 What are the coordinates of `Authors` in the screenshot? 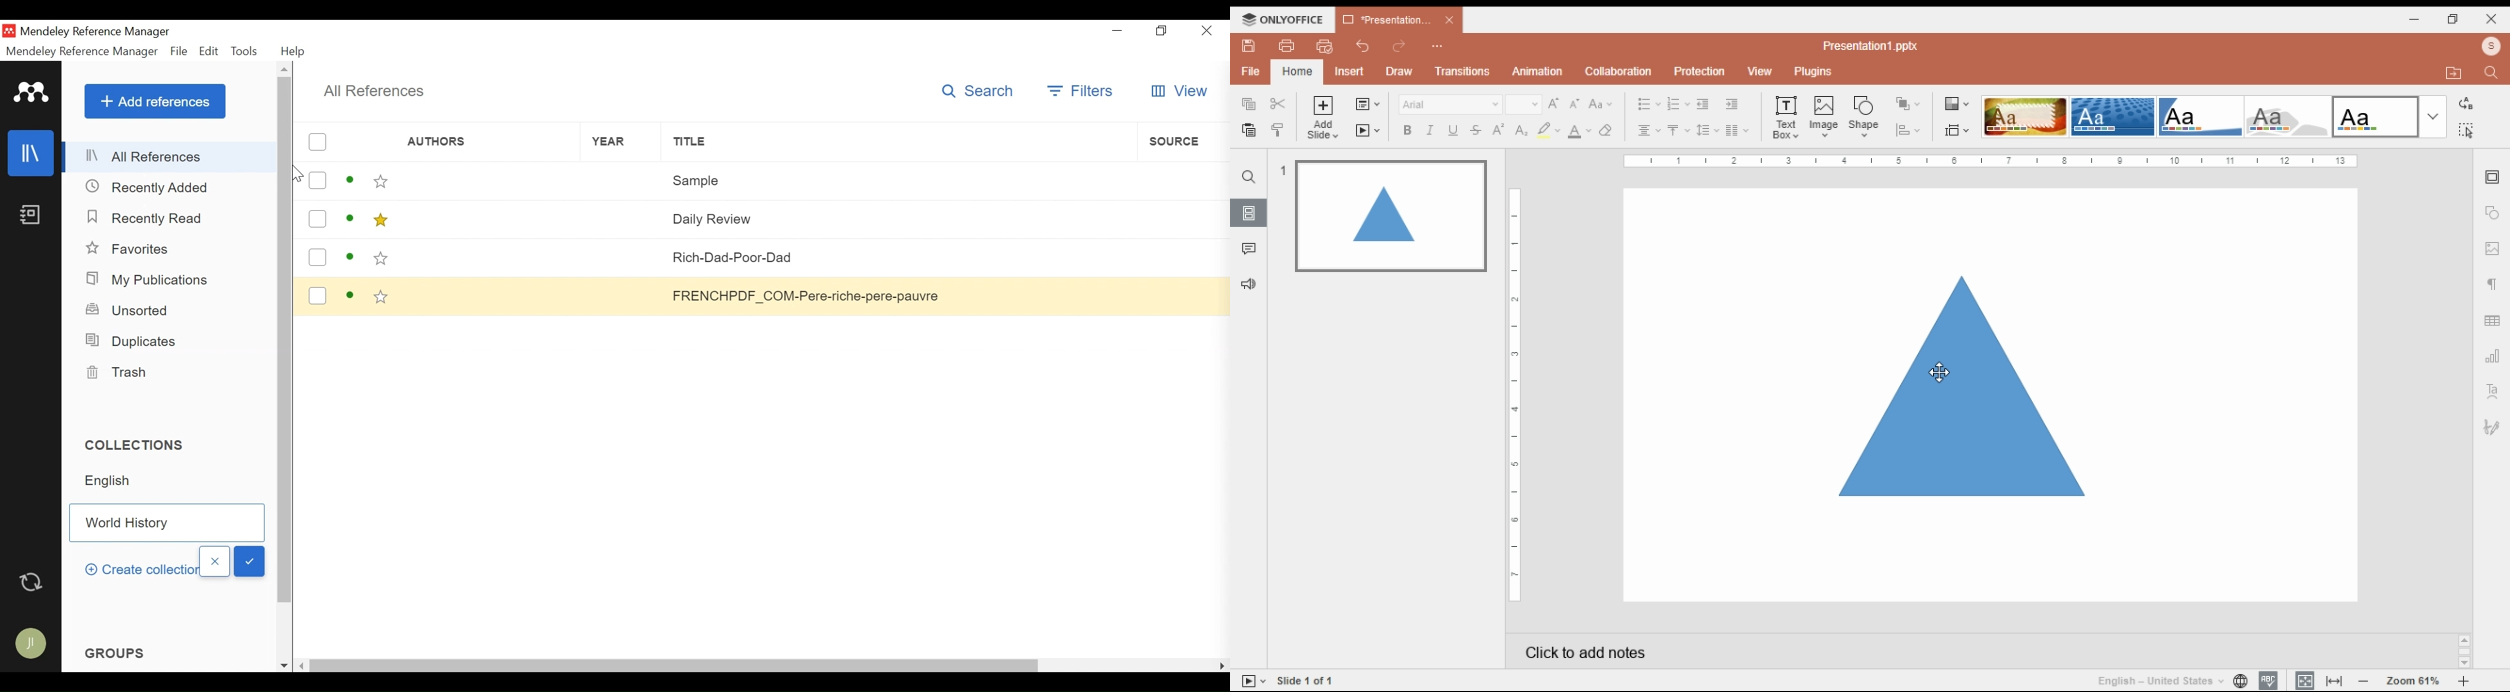 It's located at (489, 295).